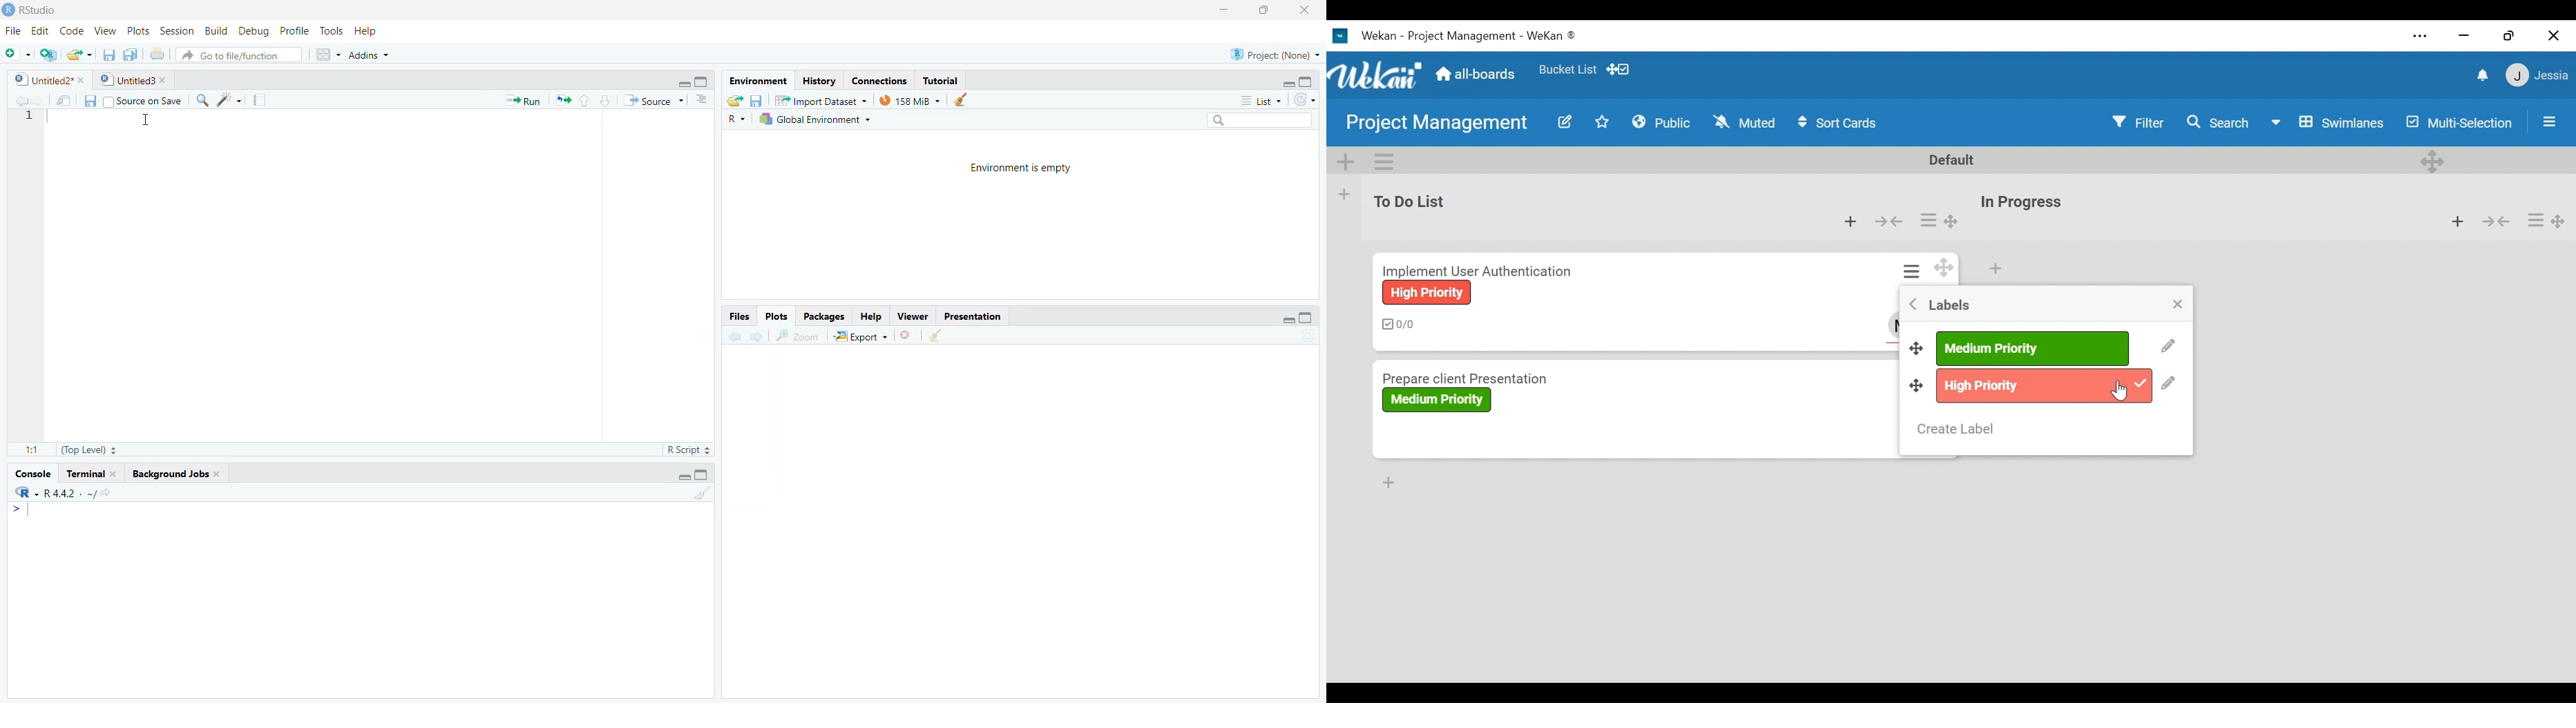 Image resolution: width=2576 pixels, height=728 pixels. Describe the element at coordinates (1915, 346) in the screenshot. I see `Desktop drag handle` at that location.